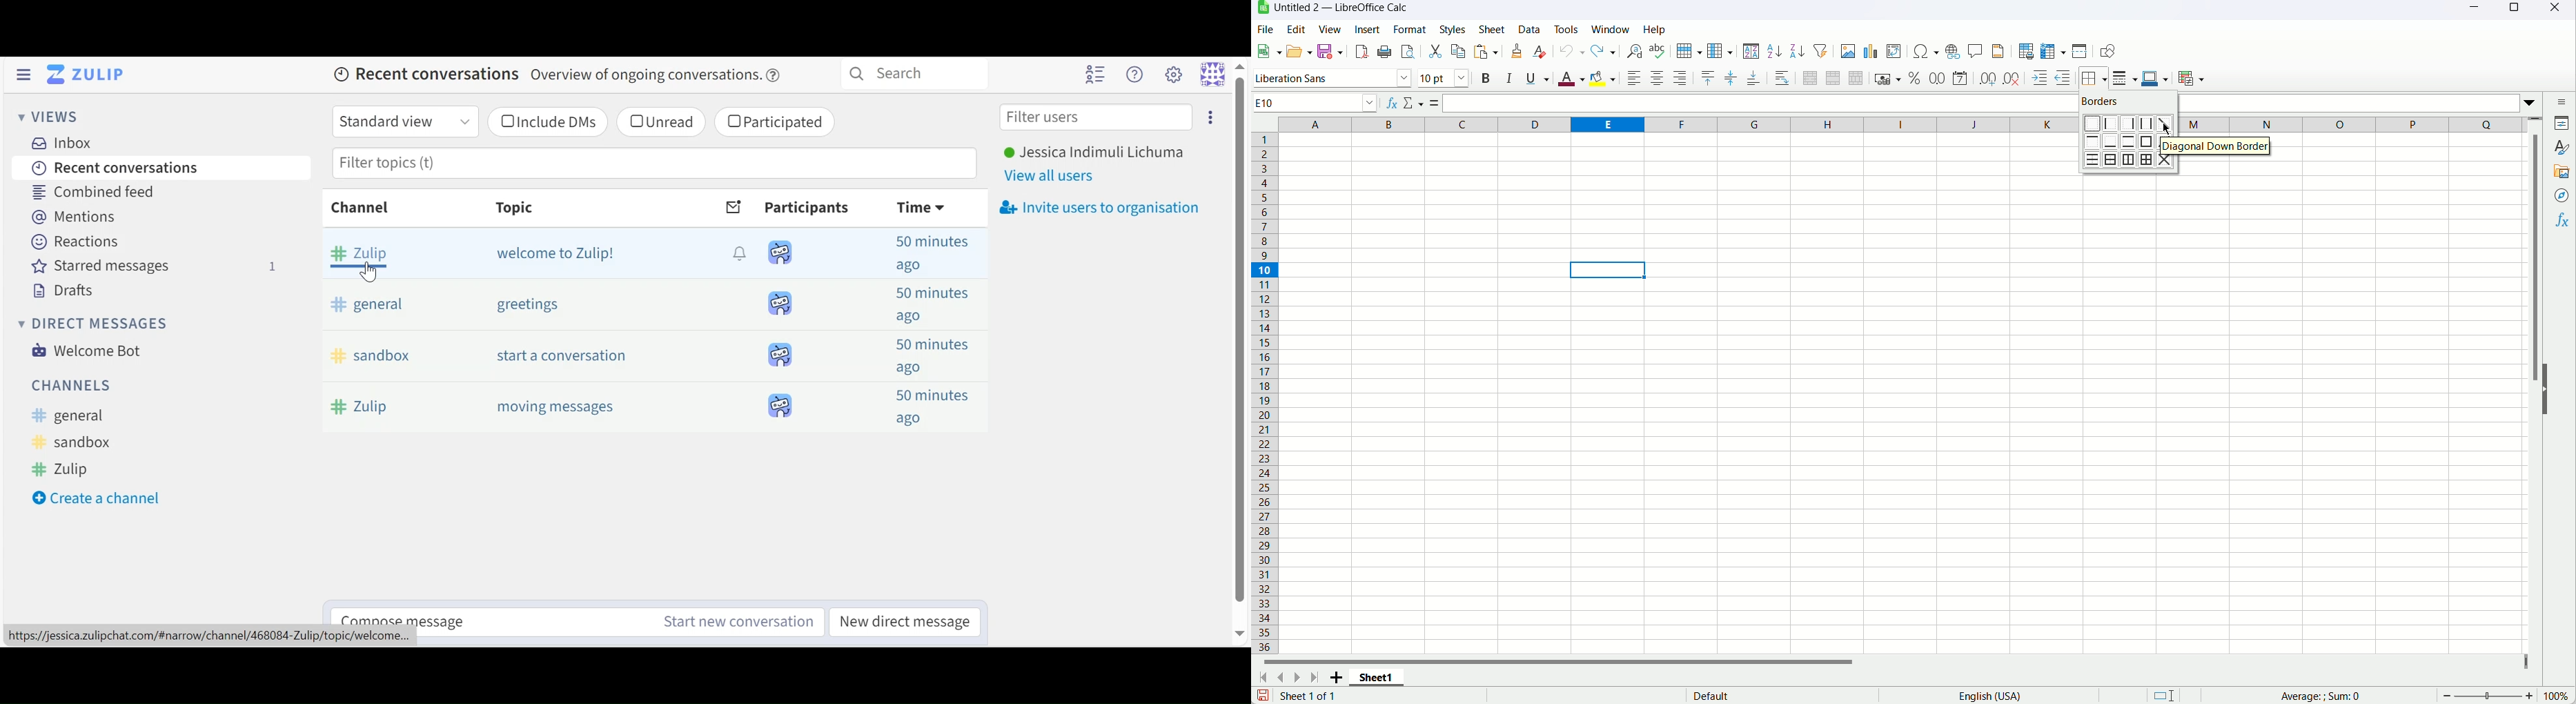 Image resolution: width=2576 pixels, height=728 pixels. What do you see at coordinates (1894, 52) in the screenshot?
I see `Insert or edit pivot table` at bounding box center [1894, 52].